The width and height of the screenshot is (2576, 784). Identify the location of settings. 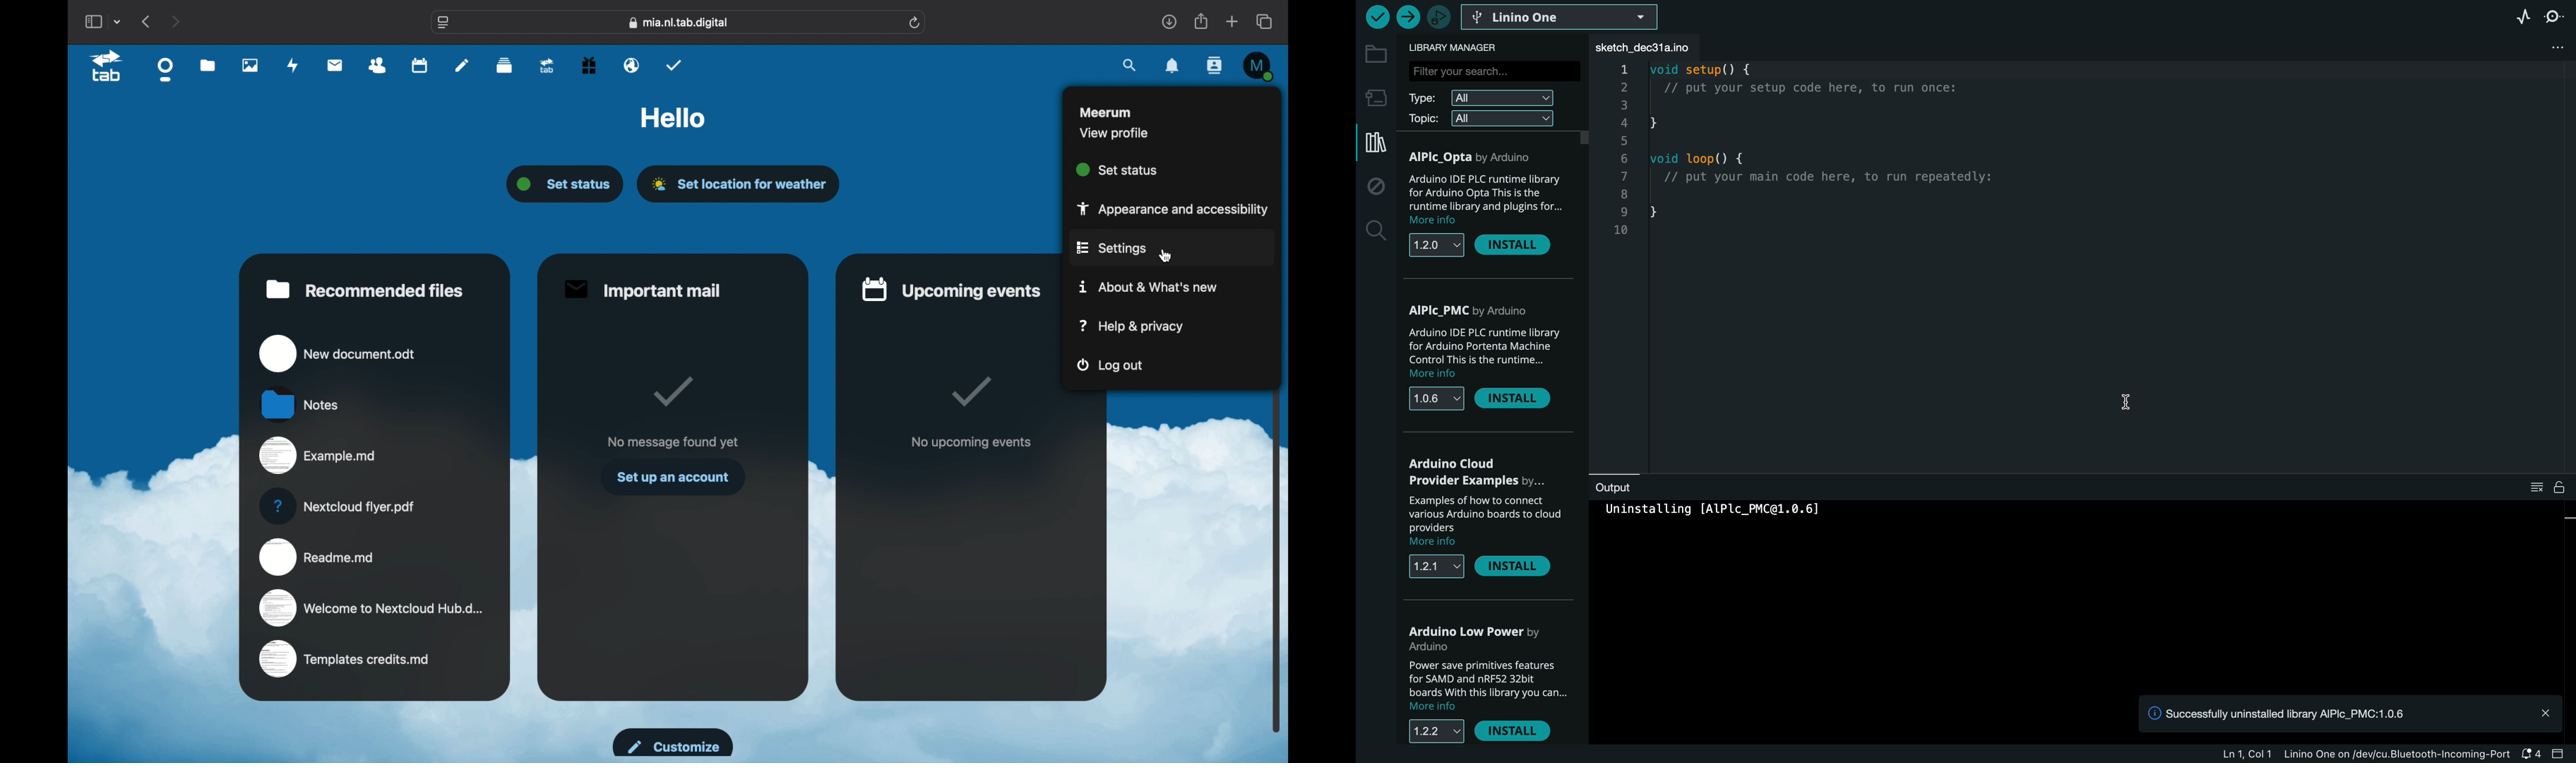
(1111, 249).